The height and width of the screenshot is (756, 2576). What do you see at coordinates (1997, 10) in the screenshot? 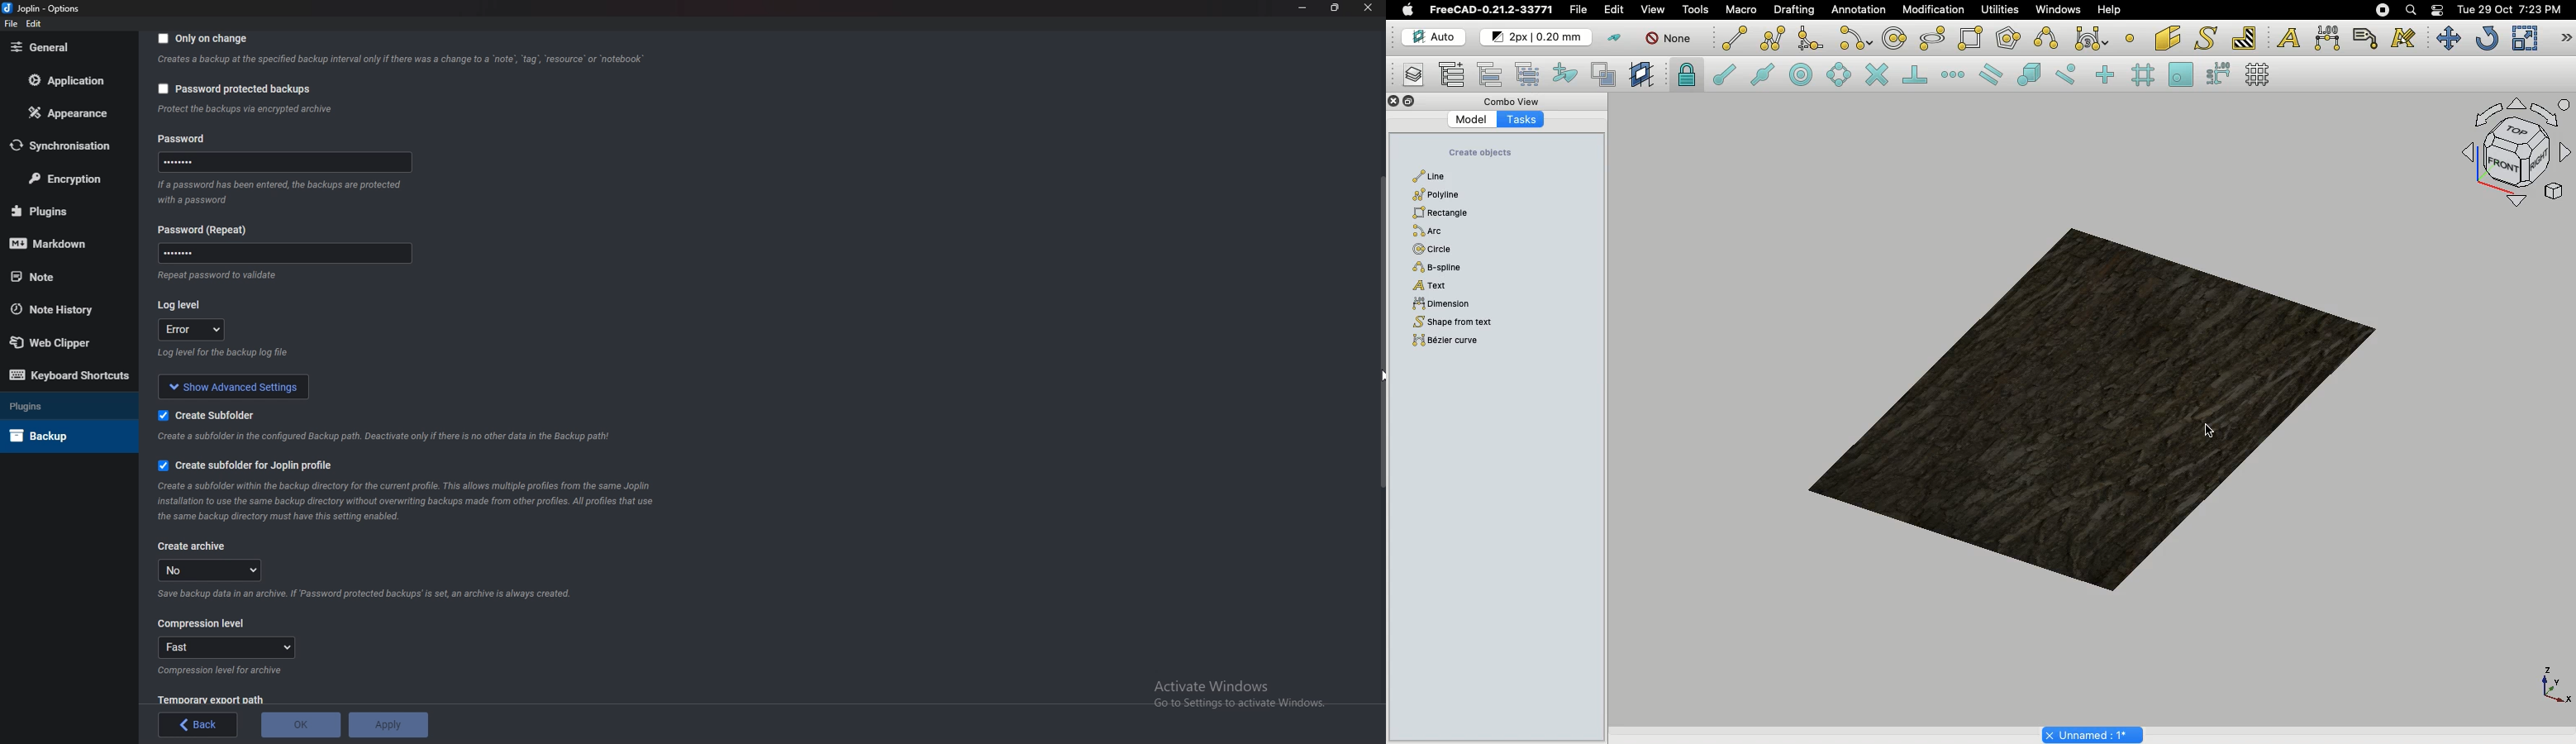
I see `Utilities` at bounding box center [1997, 10].